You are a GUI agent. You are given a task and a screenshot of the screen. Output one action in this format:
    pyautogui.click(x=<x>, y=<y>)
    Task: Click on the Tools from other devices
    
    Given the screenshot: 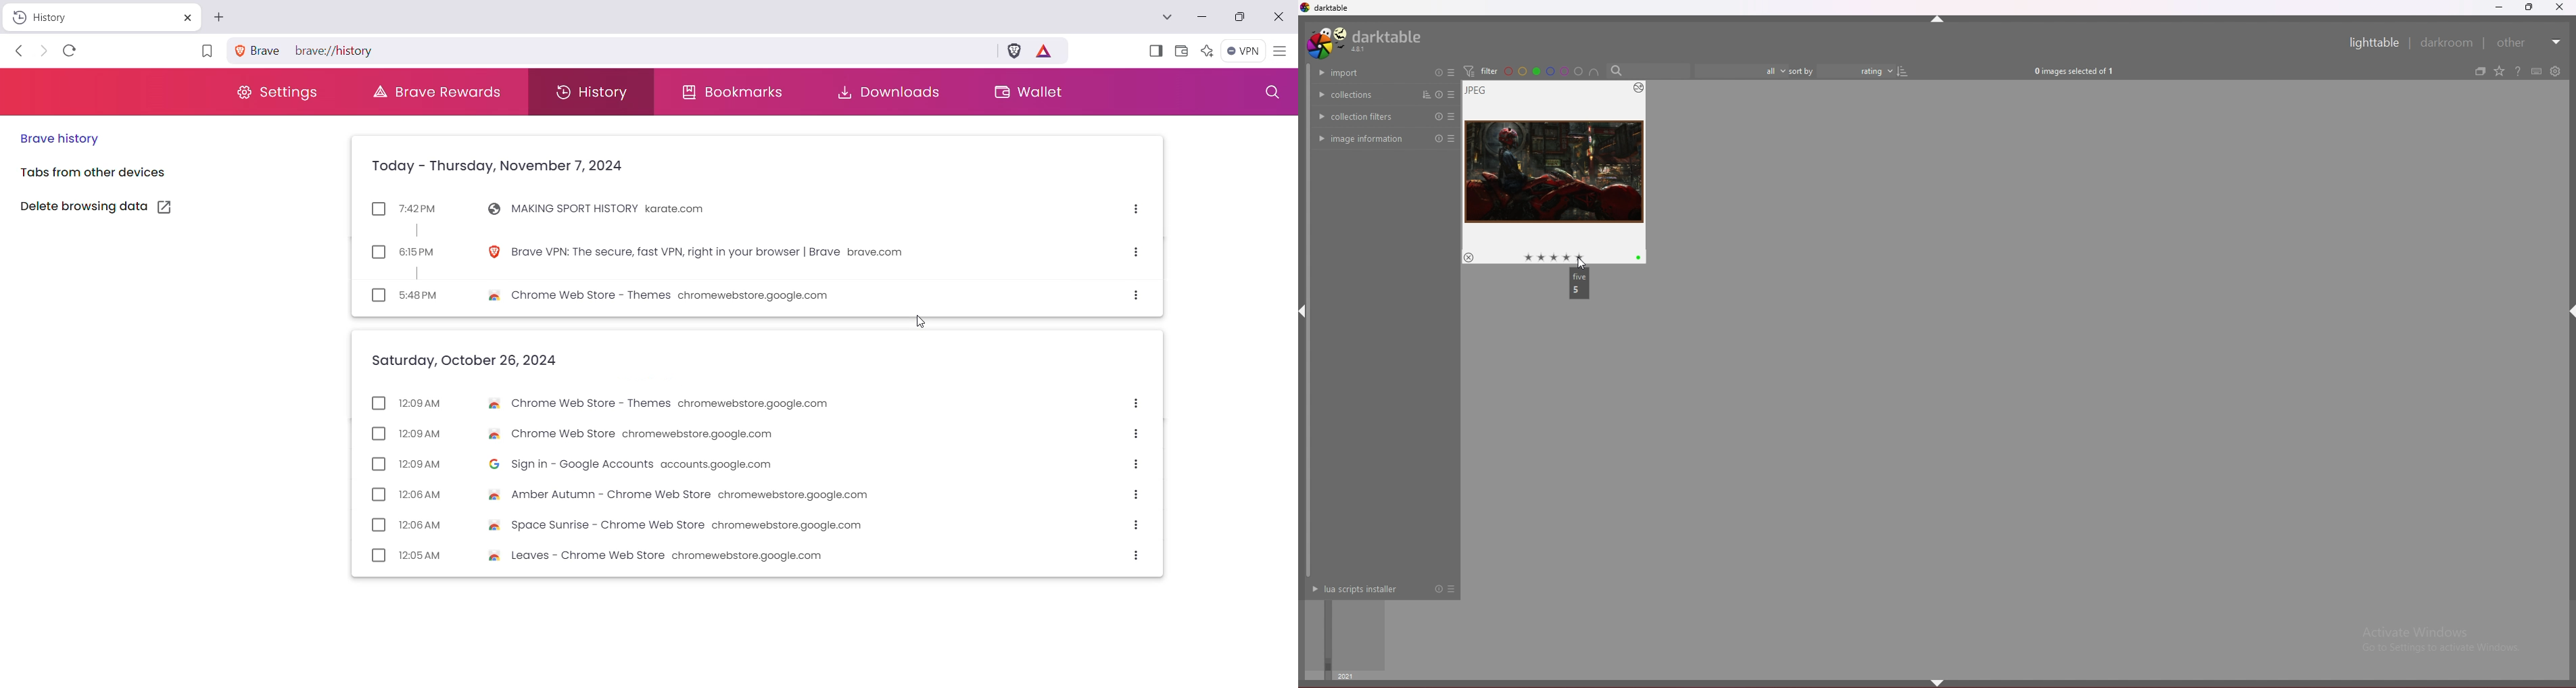 What is the action you would take?
    pyautogui.click(x=106, y=173)
    